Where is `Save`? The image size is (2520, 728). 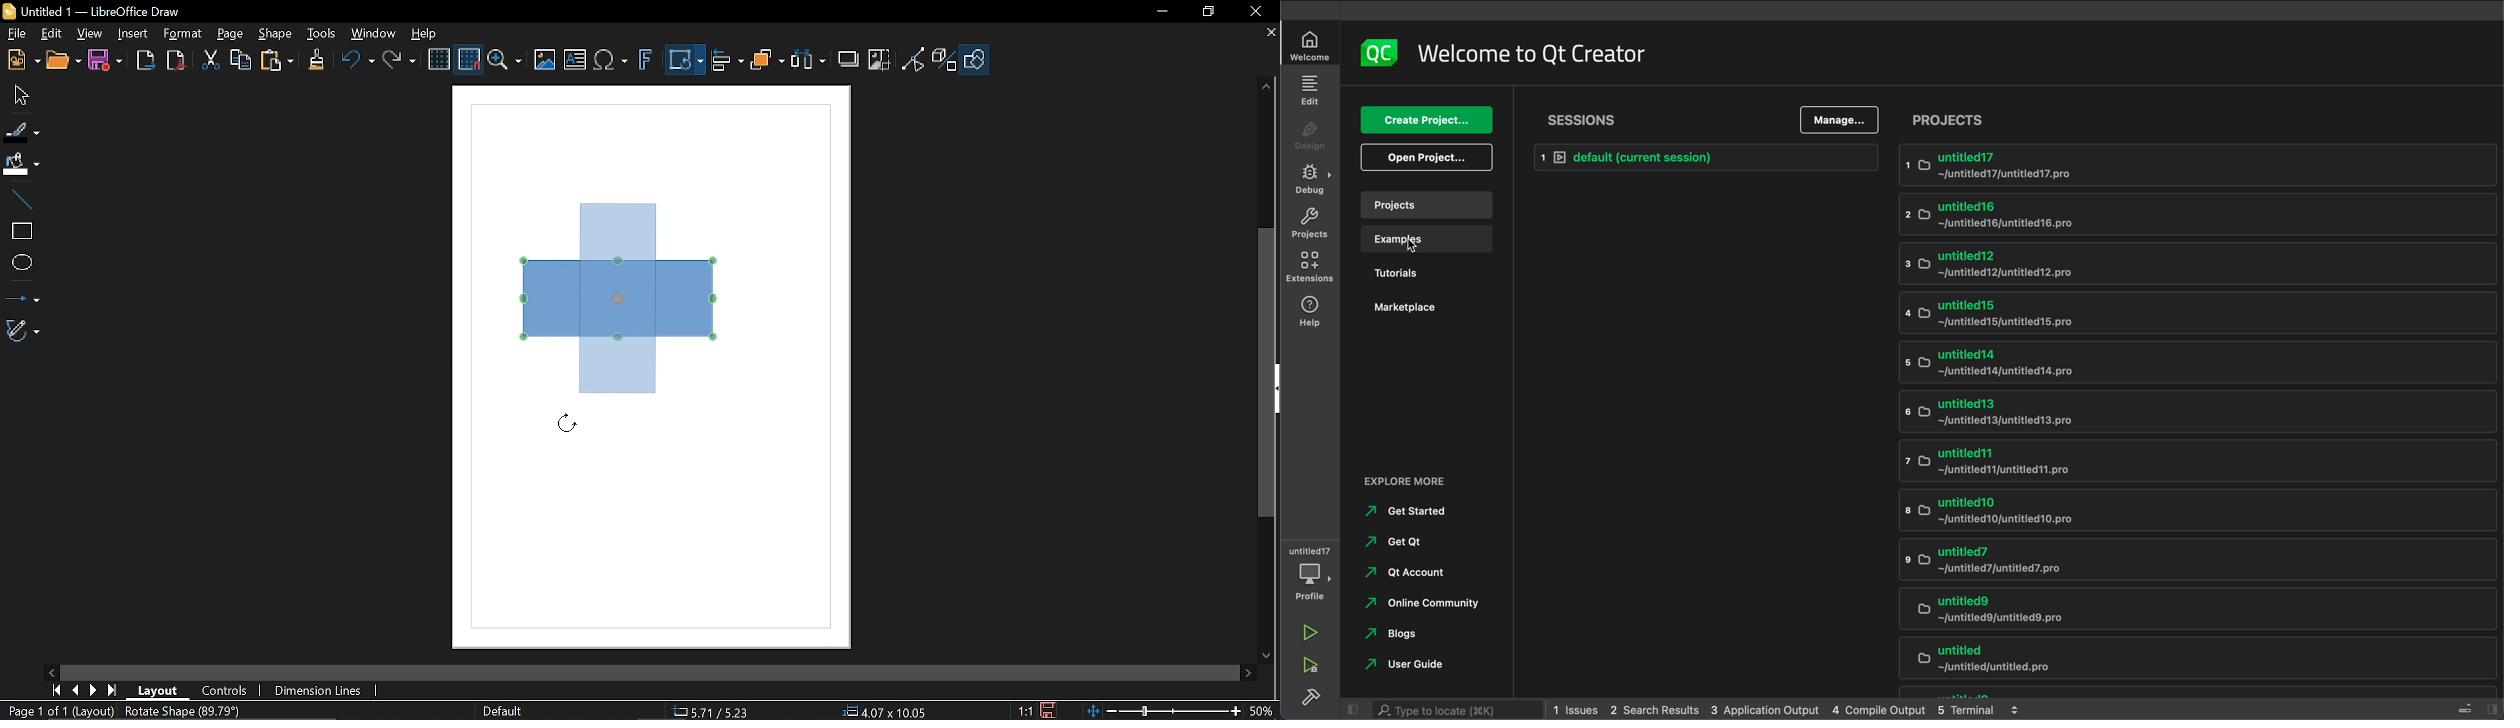 Save is located at coordinates (1046, 711).